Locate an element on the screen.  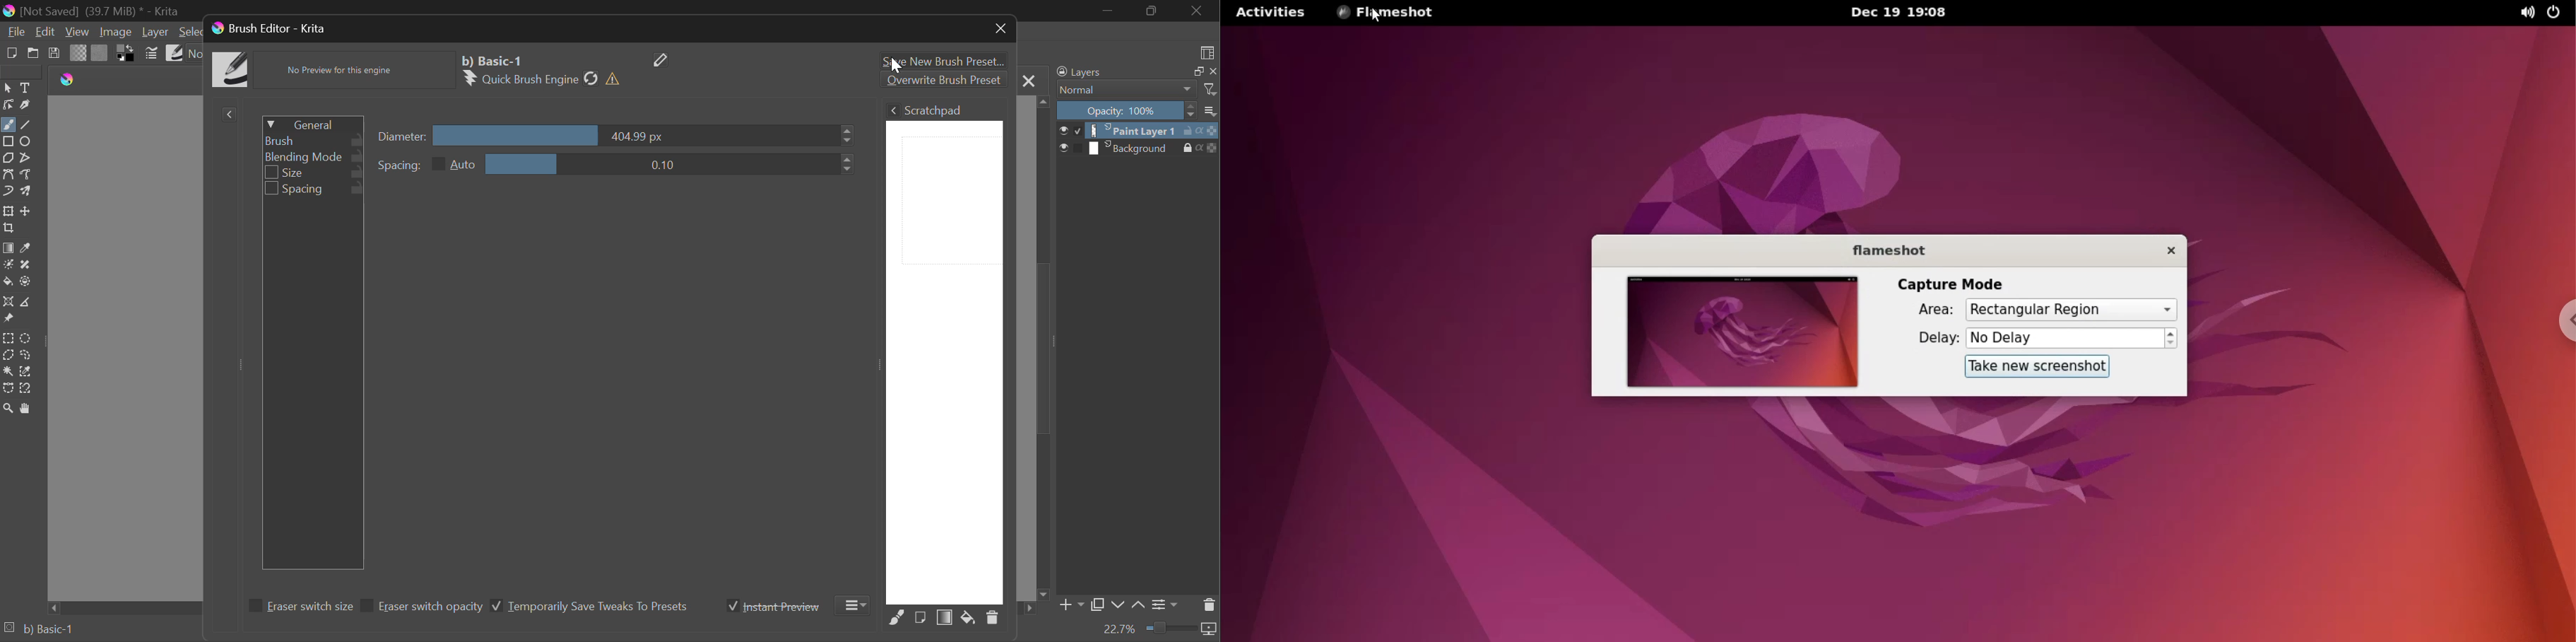
Brush Scratchpad is located at coordinates (945, 352).